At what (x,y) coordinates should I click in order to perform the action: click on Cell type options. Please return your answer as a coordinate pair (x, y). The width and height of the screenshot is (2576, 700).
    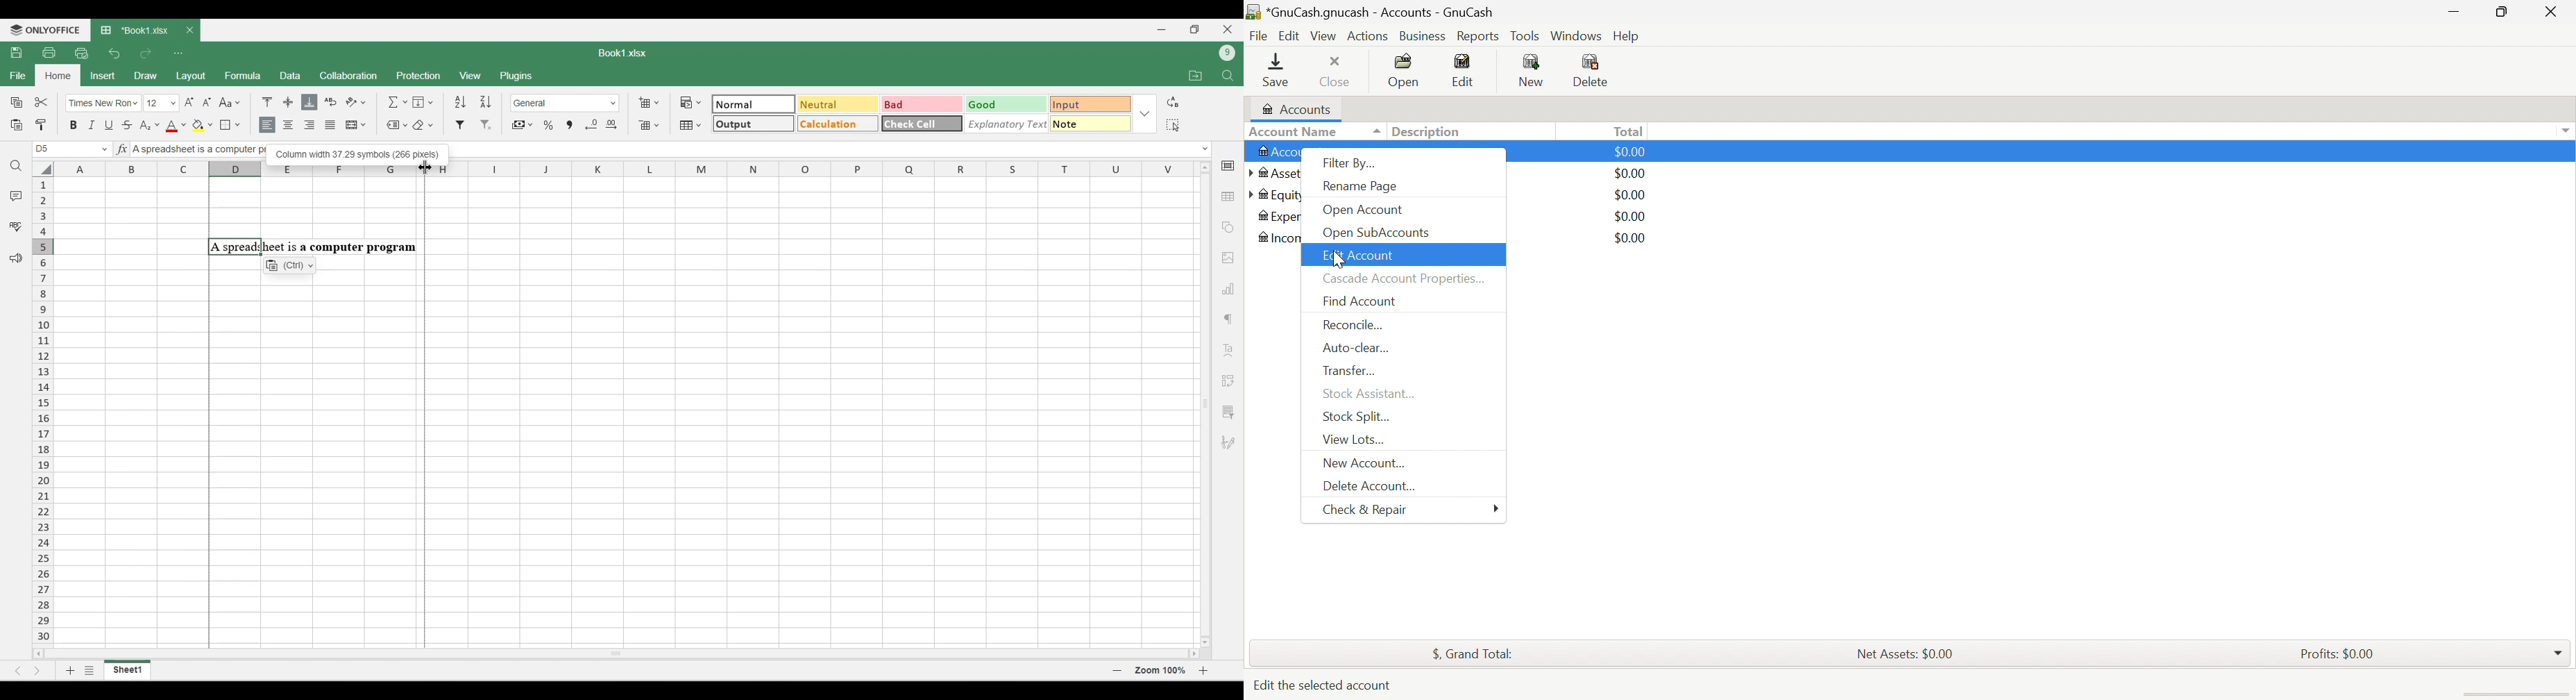
    Looking at the image, I should click on (922, 114).